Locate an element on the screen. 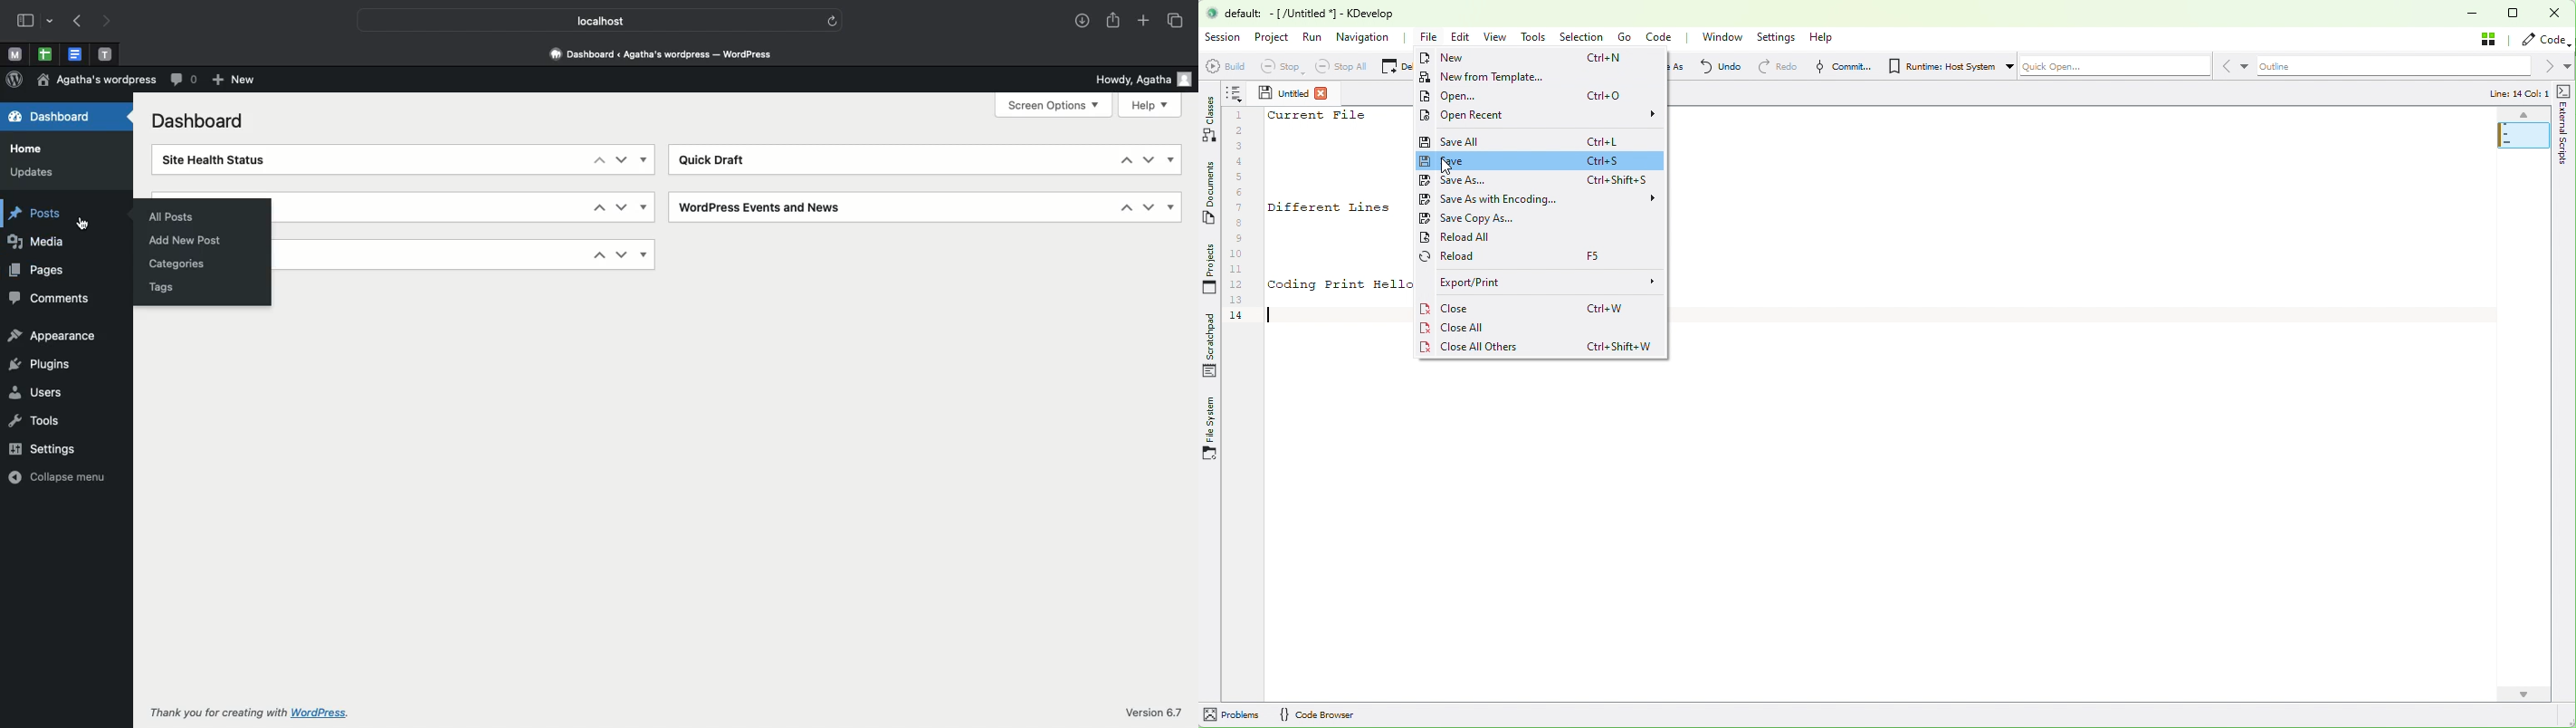 Image resolution: width=2576 pixels, height=728 pixels. StopAll is located at coordinates (1340, 67).